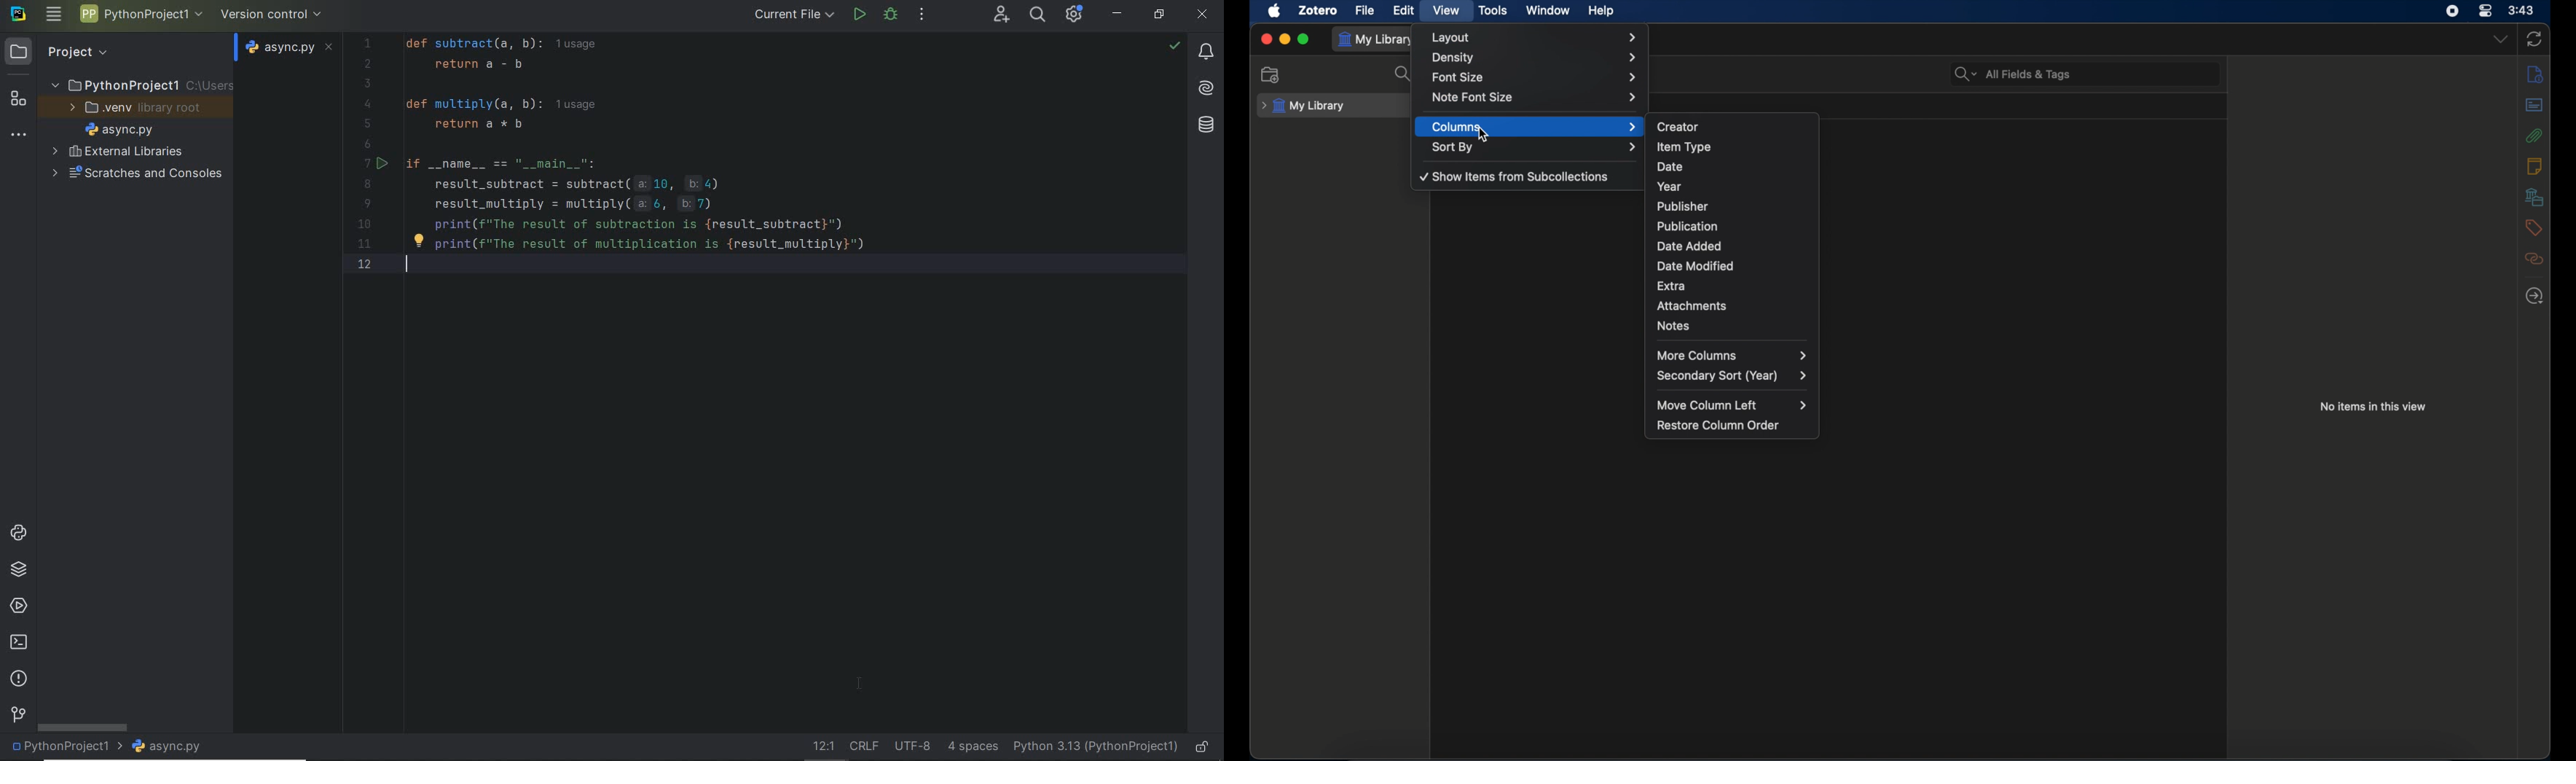  I want to click on notes, so click(1731, 327).